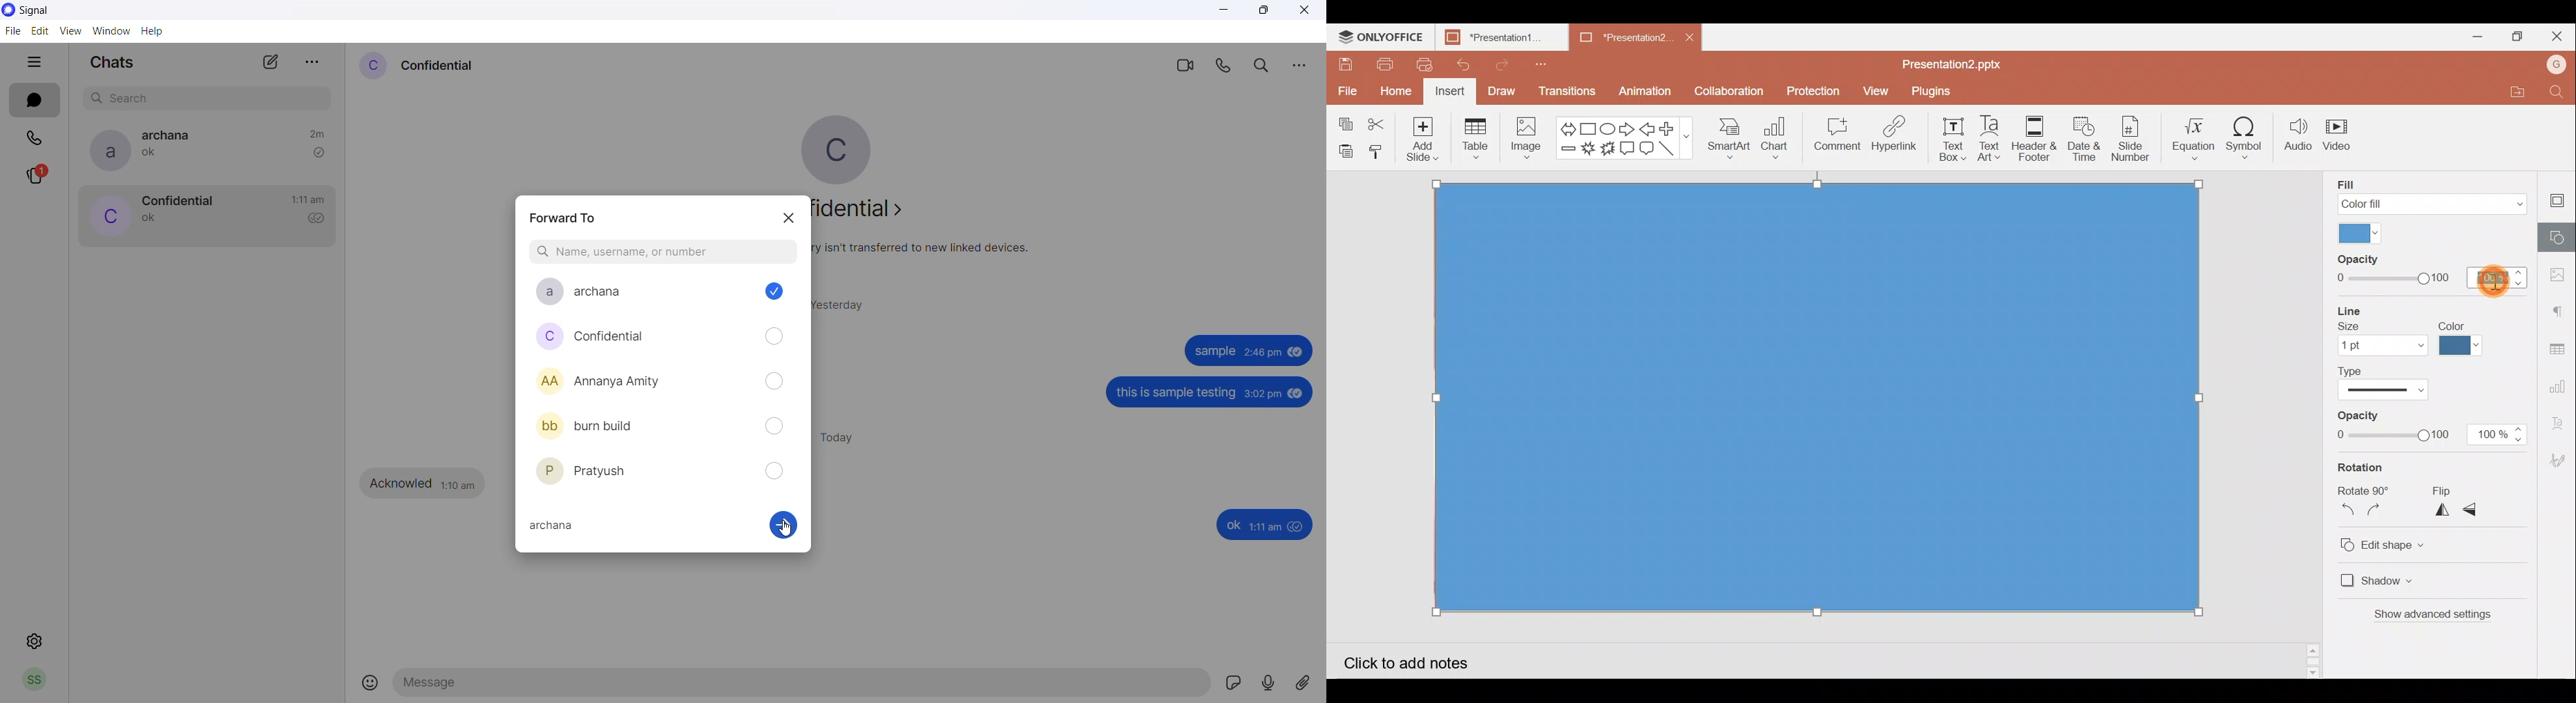 The image size is (2576, 728). I want to click on Table settings, so click(2561, 342).